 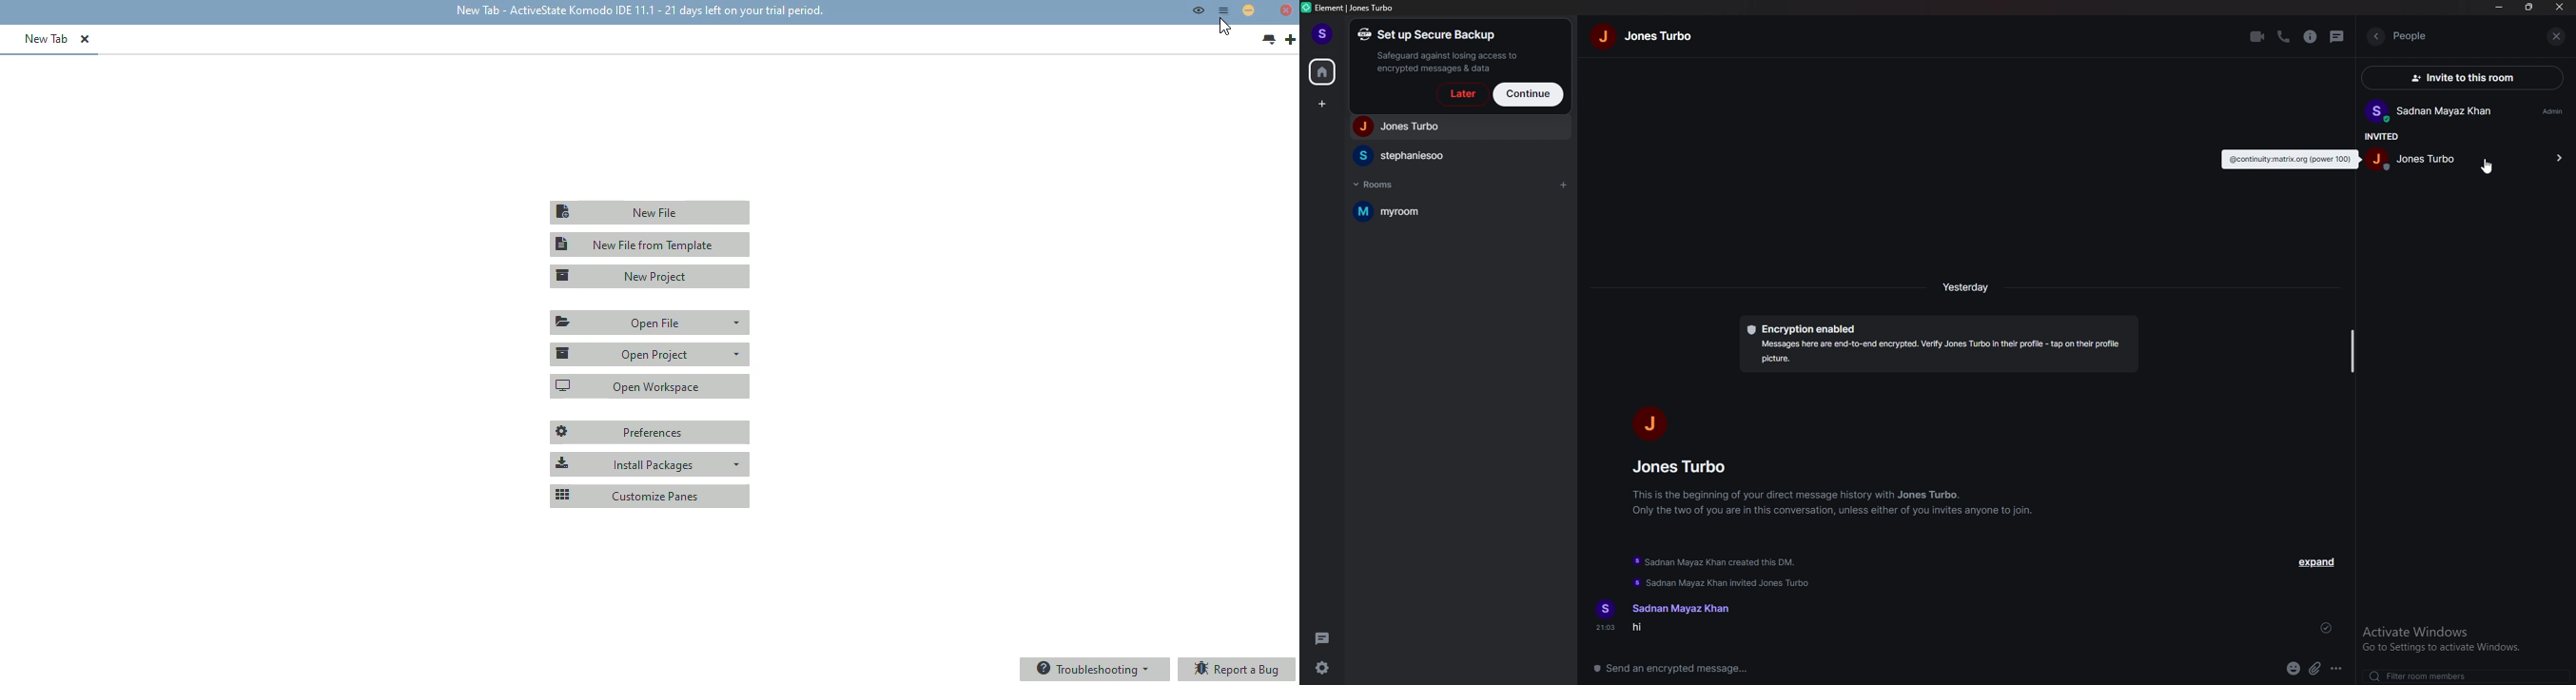 What do you see at coordinates (2326, 628) in the screenshot?
I see `sent` at bounding box center [2326, 628].